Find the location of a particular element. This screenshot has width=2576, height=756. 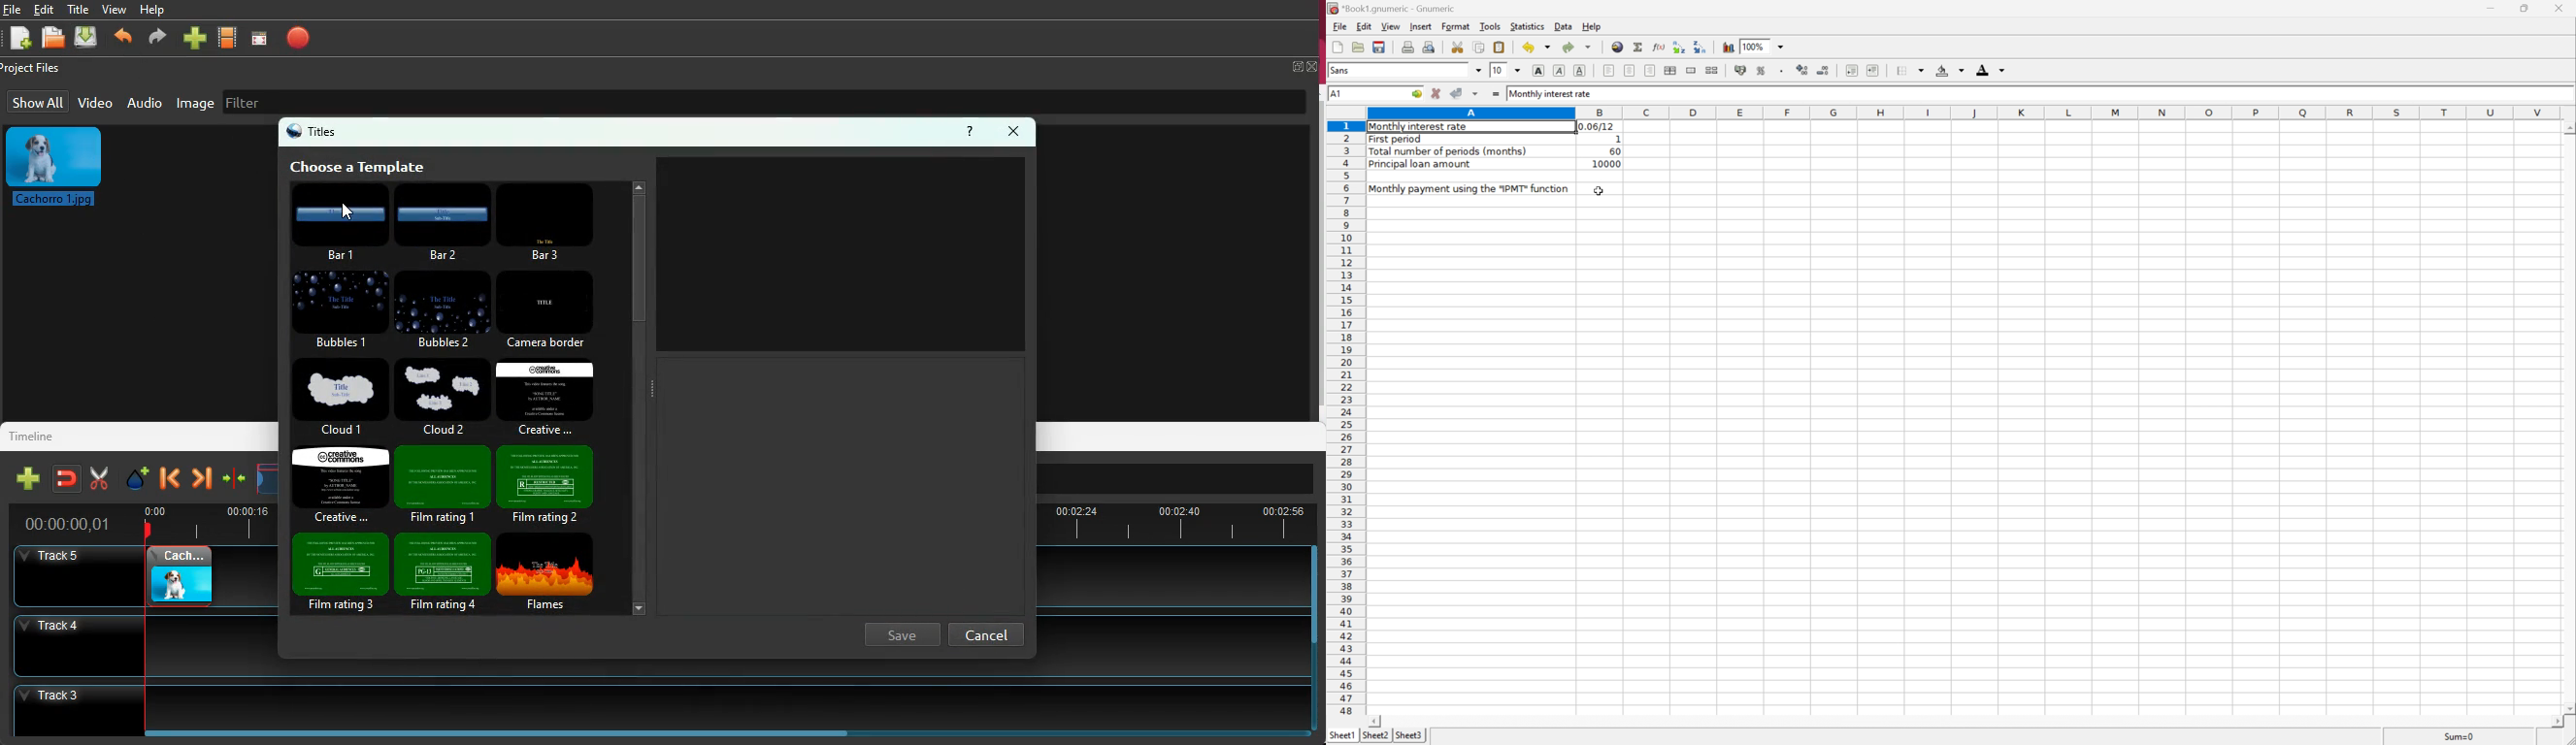

10000 is located at coordinates (1603, 165).